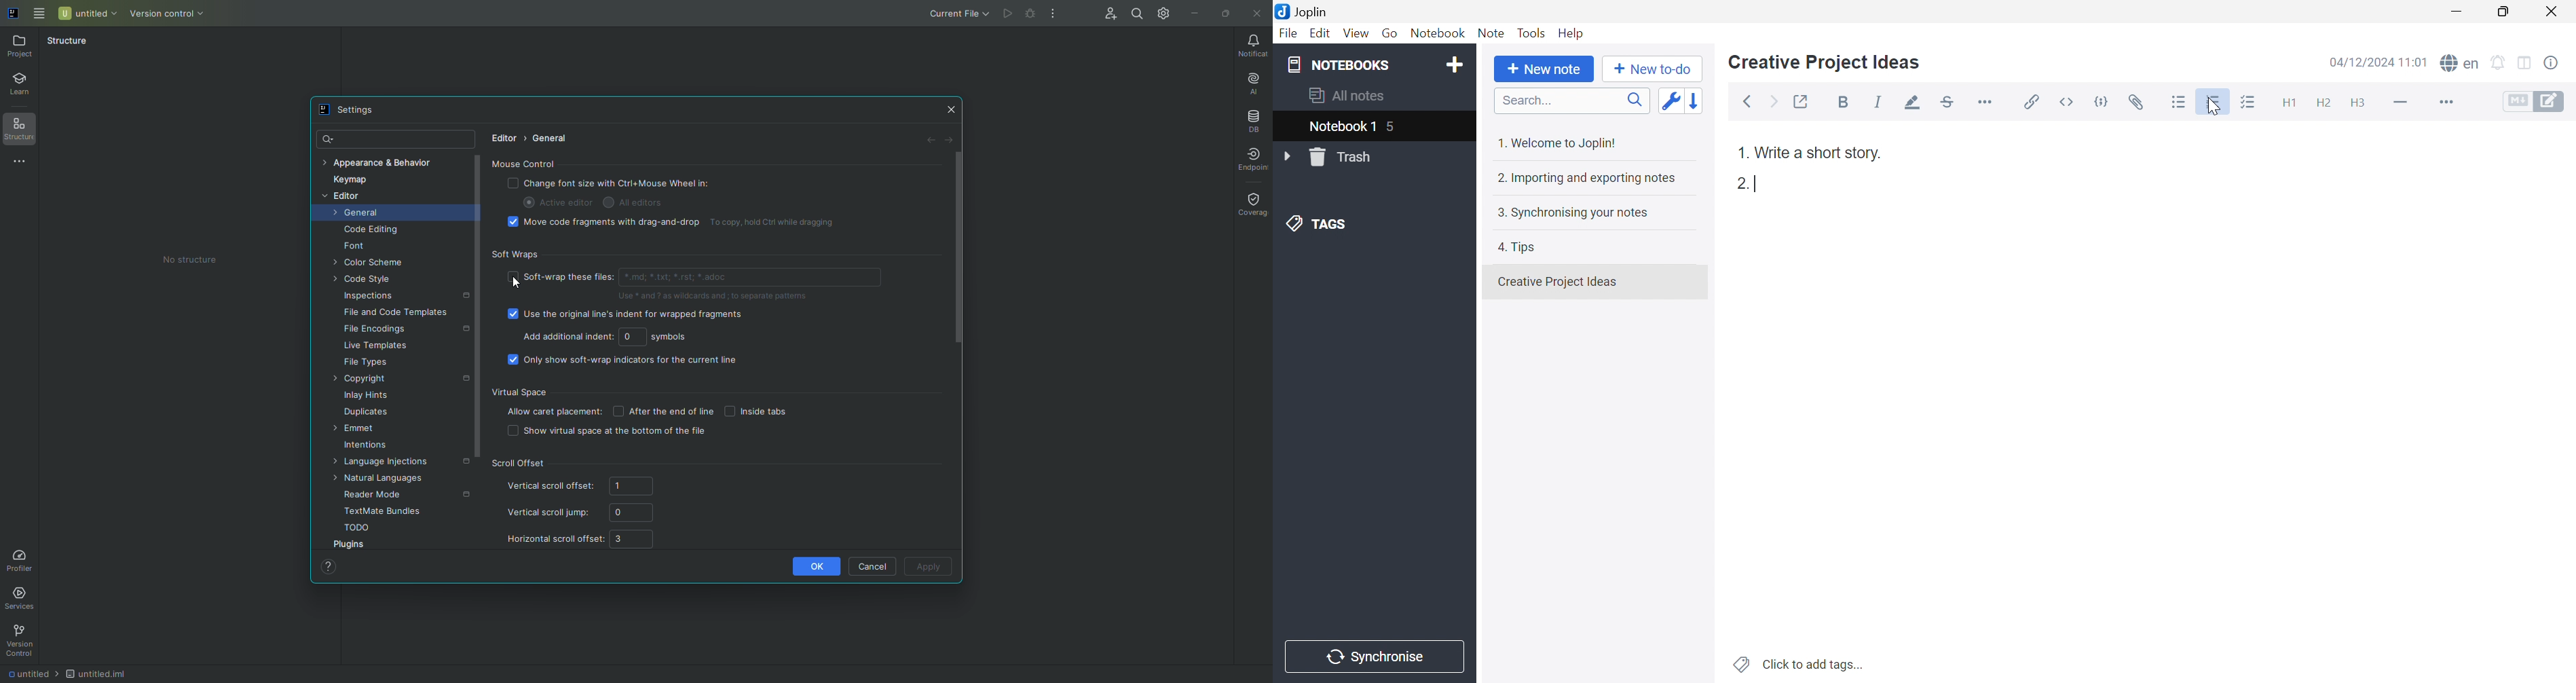  Describe the element at coordinates (1772, 104) in the screenshot. I see `Forward` at that location.